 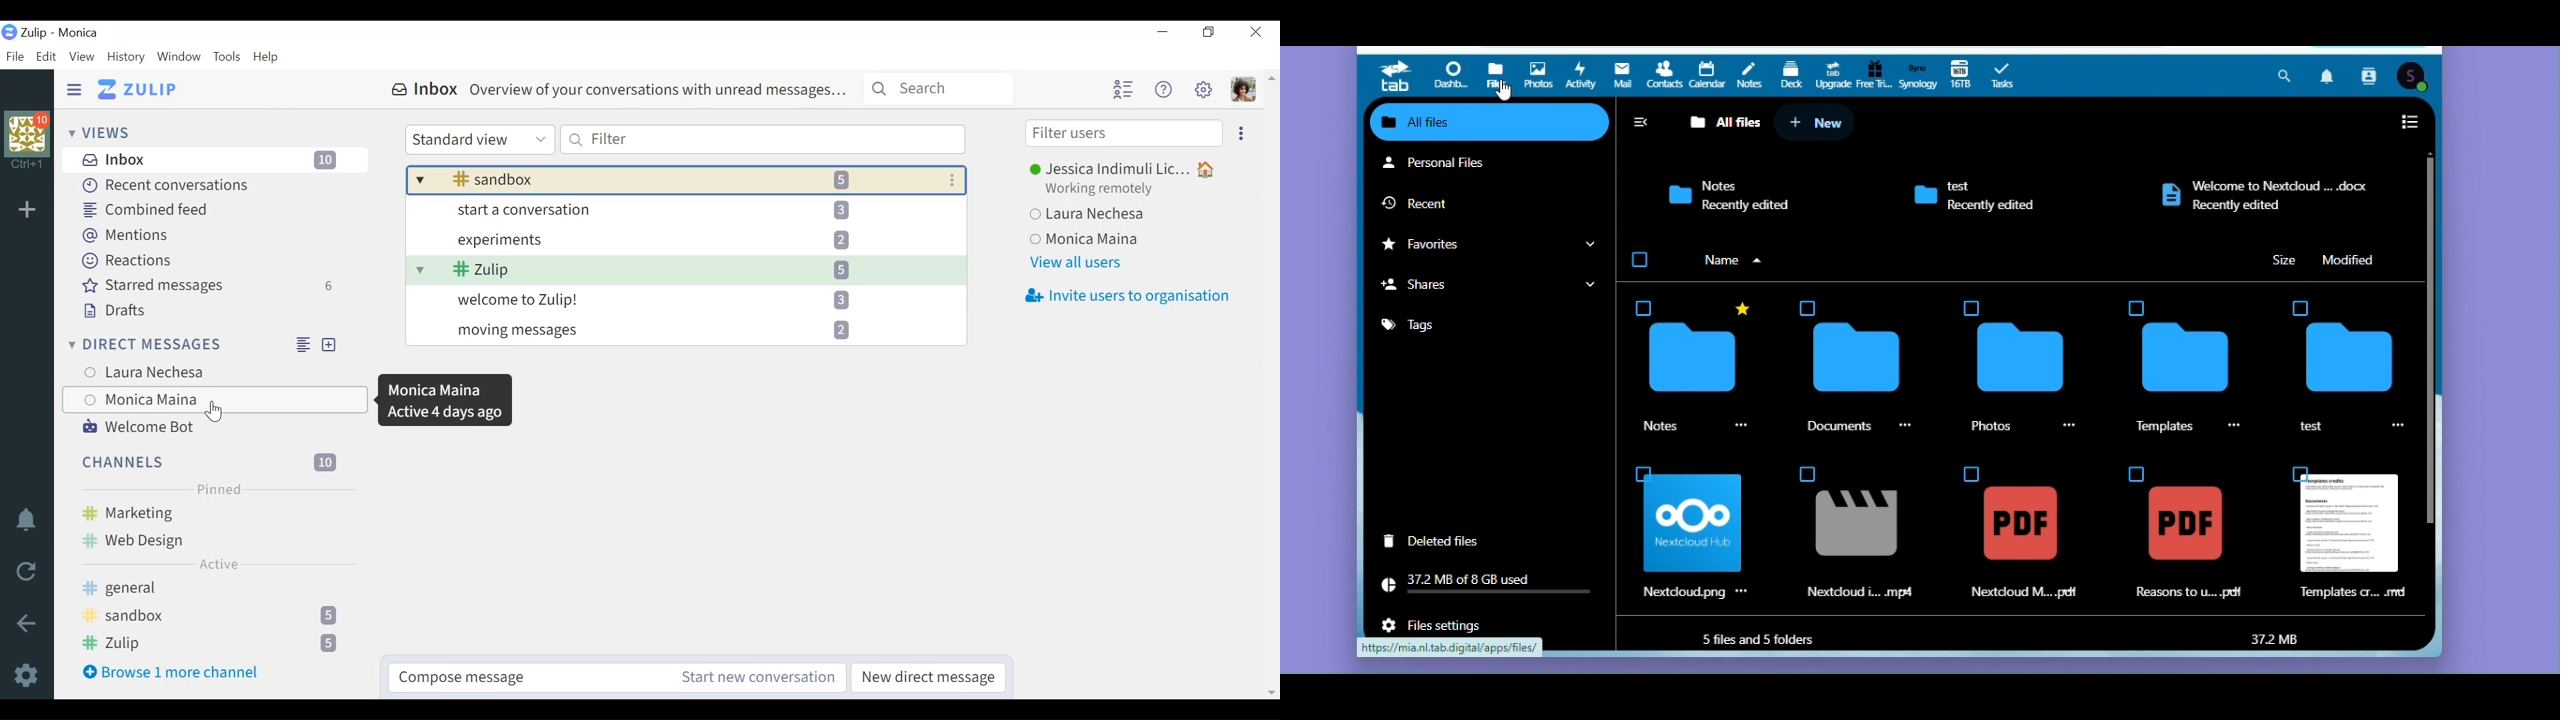 What do you see at coordinates (1123, 89) in the screenshot?
I see `Hide user list` at bounding box center [1123, 89].